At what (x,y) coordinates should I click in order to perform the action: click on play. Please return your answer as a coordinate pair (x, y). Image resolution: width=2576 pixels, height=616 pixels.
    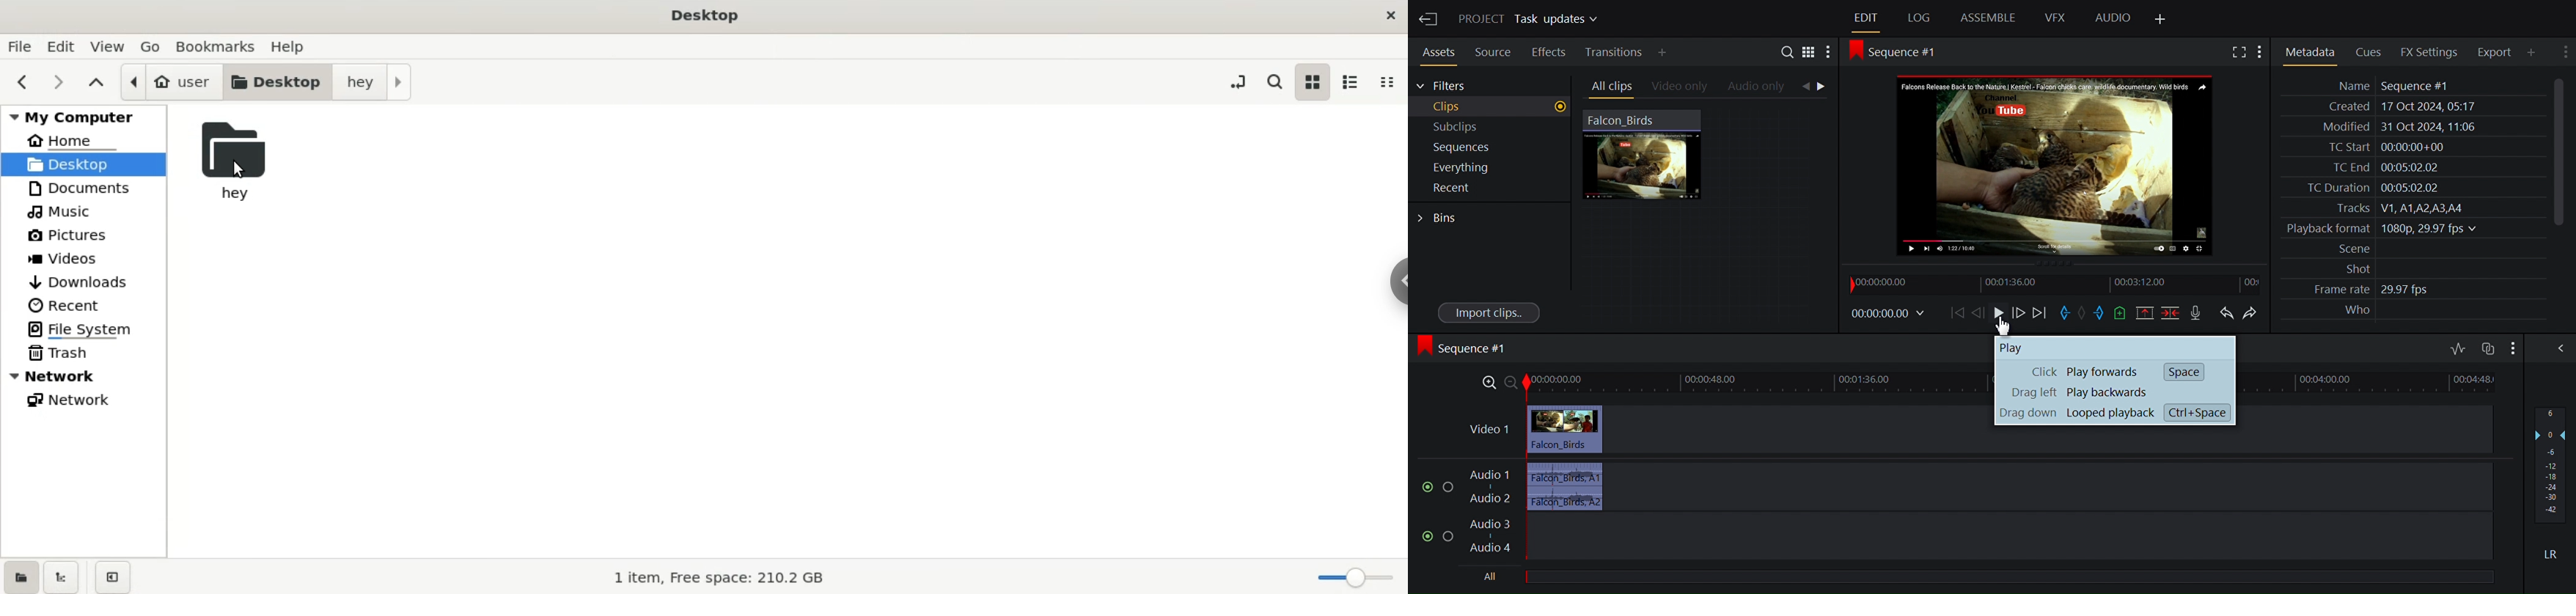
    Looking at the image, I should click on (2028, 347).